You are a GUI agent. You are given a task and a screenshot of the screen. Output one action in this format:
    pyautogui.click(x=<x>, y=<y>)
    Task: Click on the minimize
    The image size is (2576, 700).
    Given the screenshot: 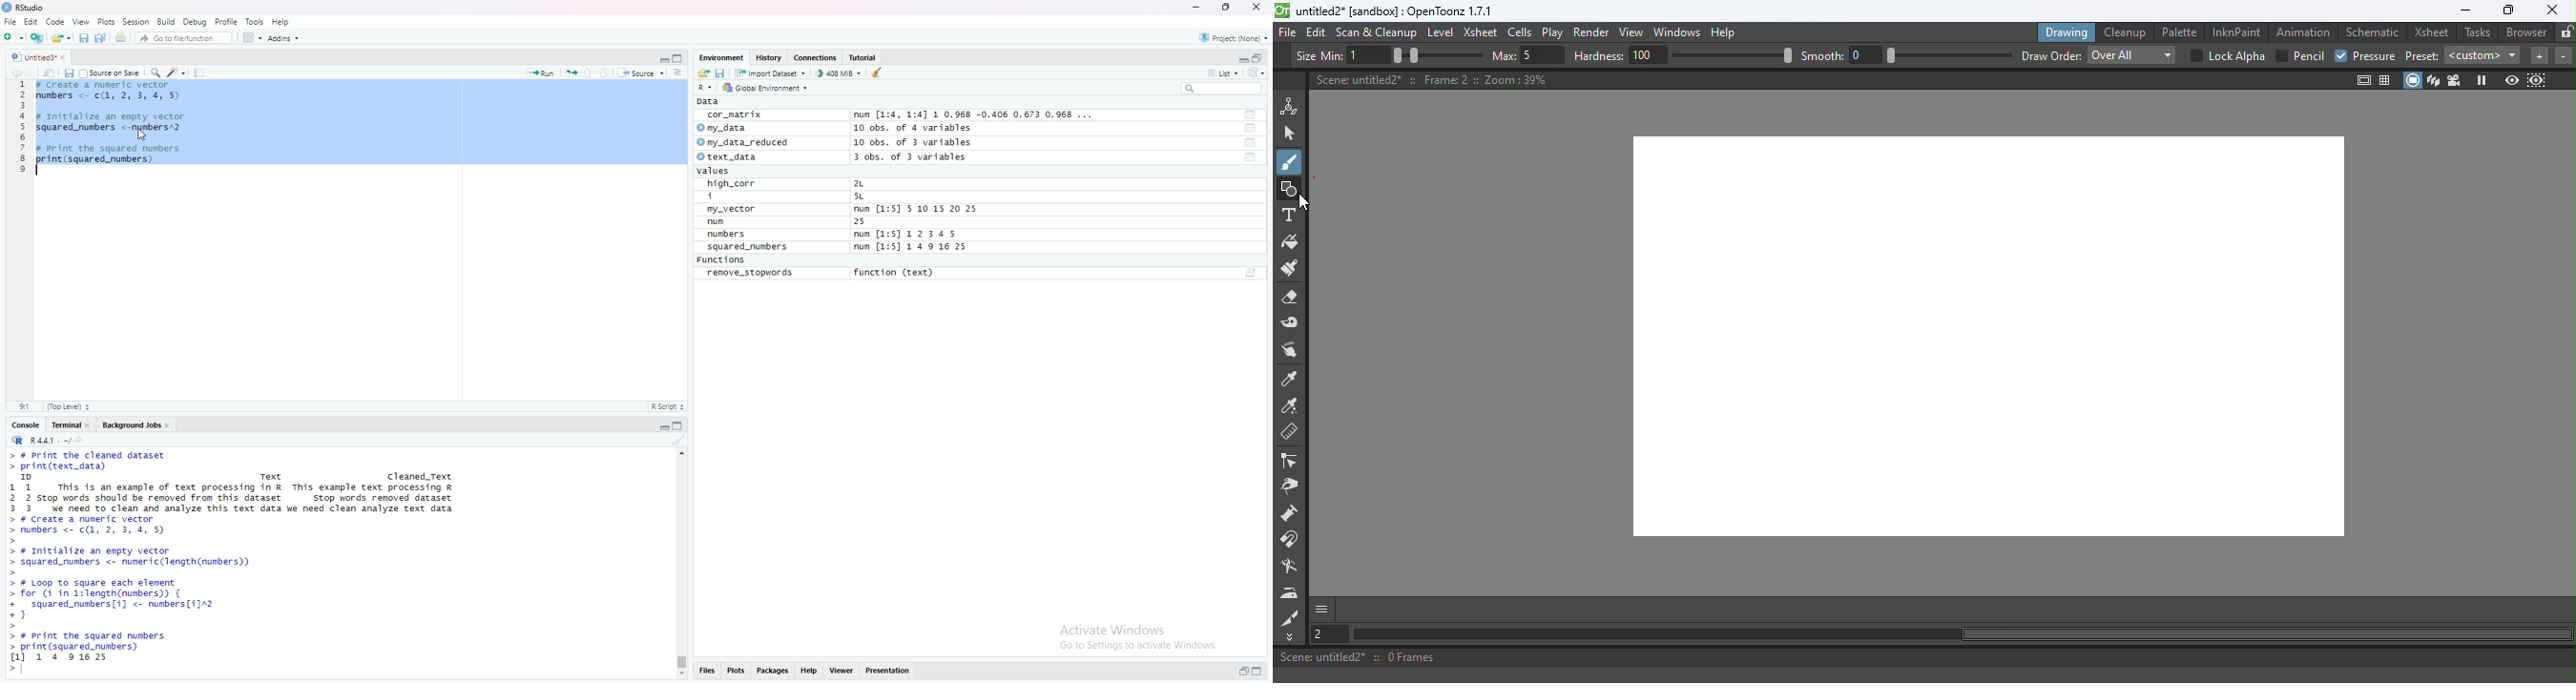 What is the action you would take?
    pyautogui.click(x=1196, y=7)
    